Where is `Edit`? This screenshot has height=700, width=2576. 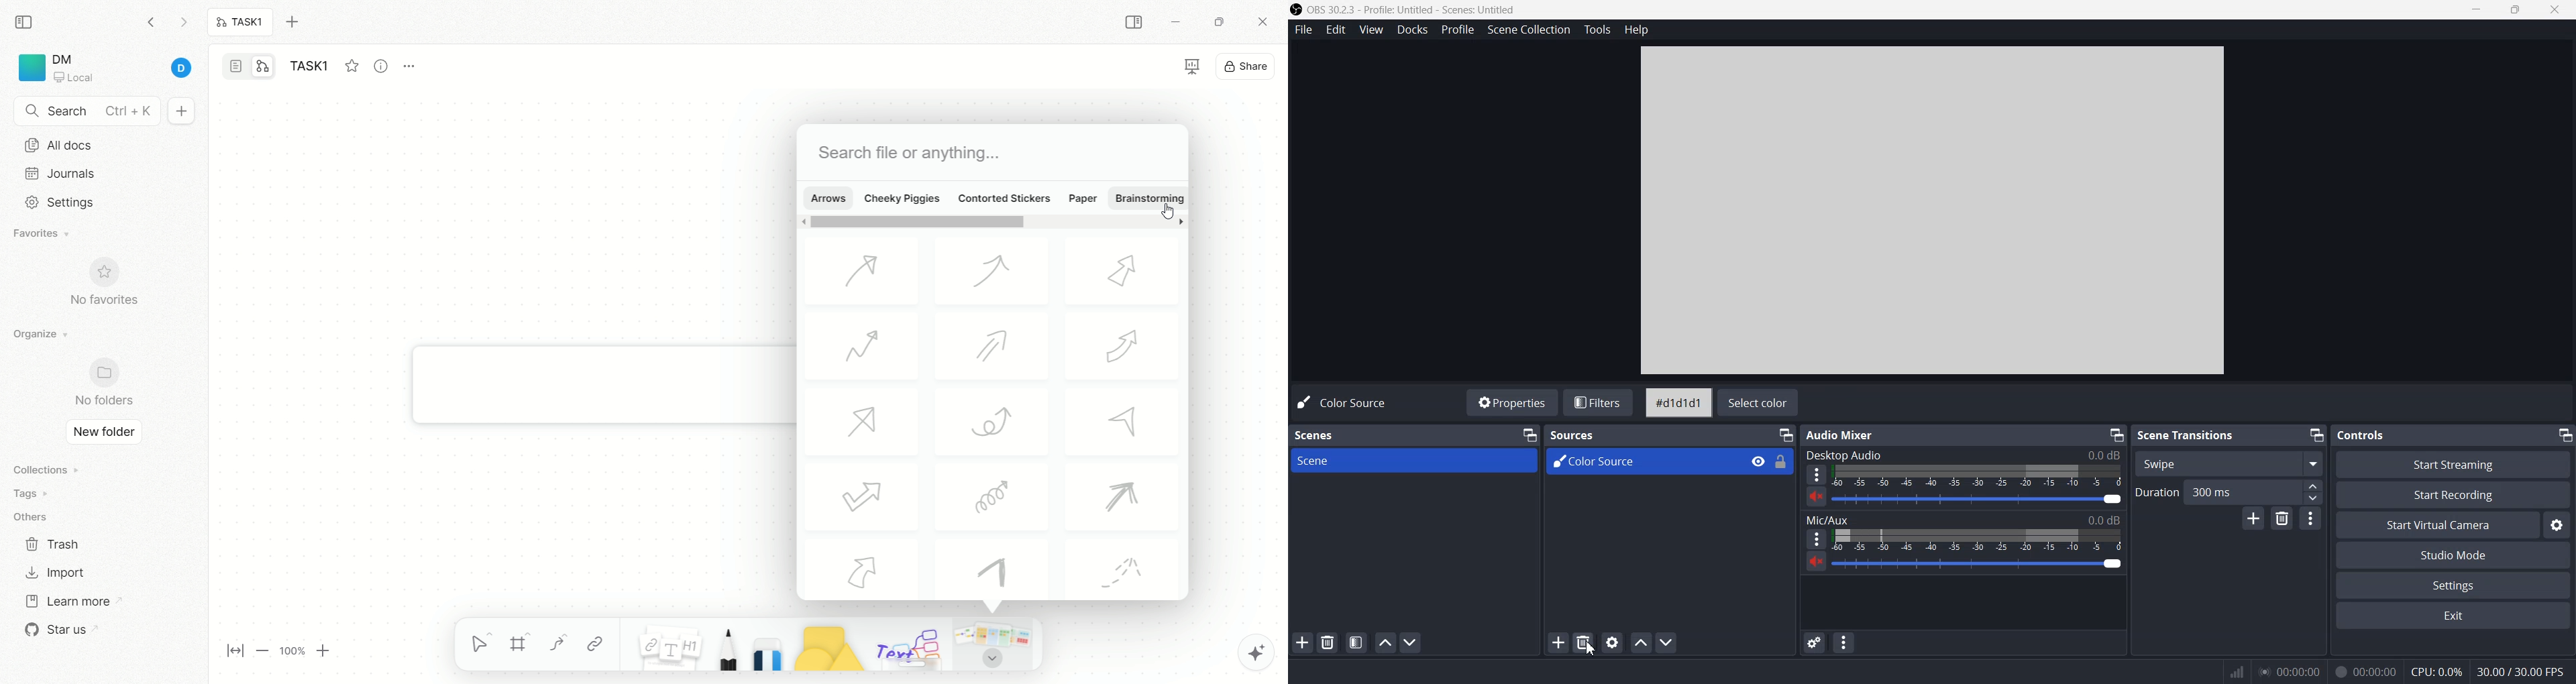 Edit is located at coordinates (1336, 30).